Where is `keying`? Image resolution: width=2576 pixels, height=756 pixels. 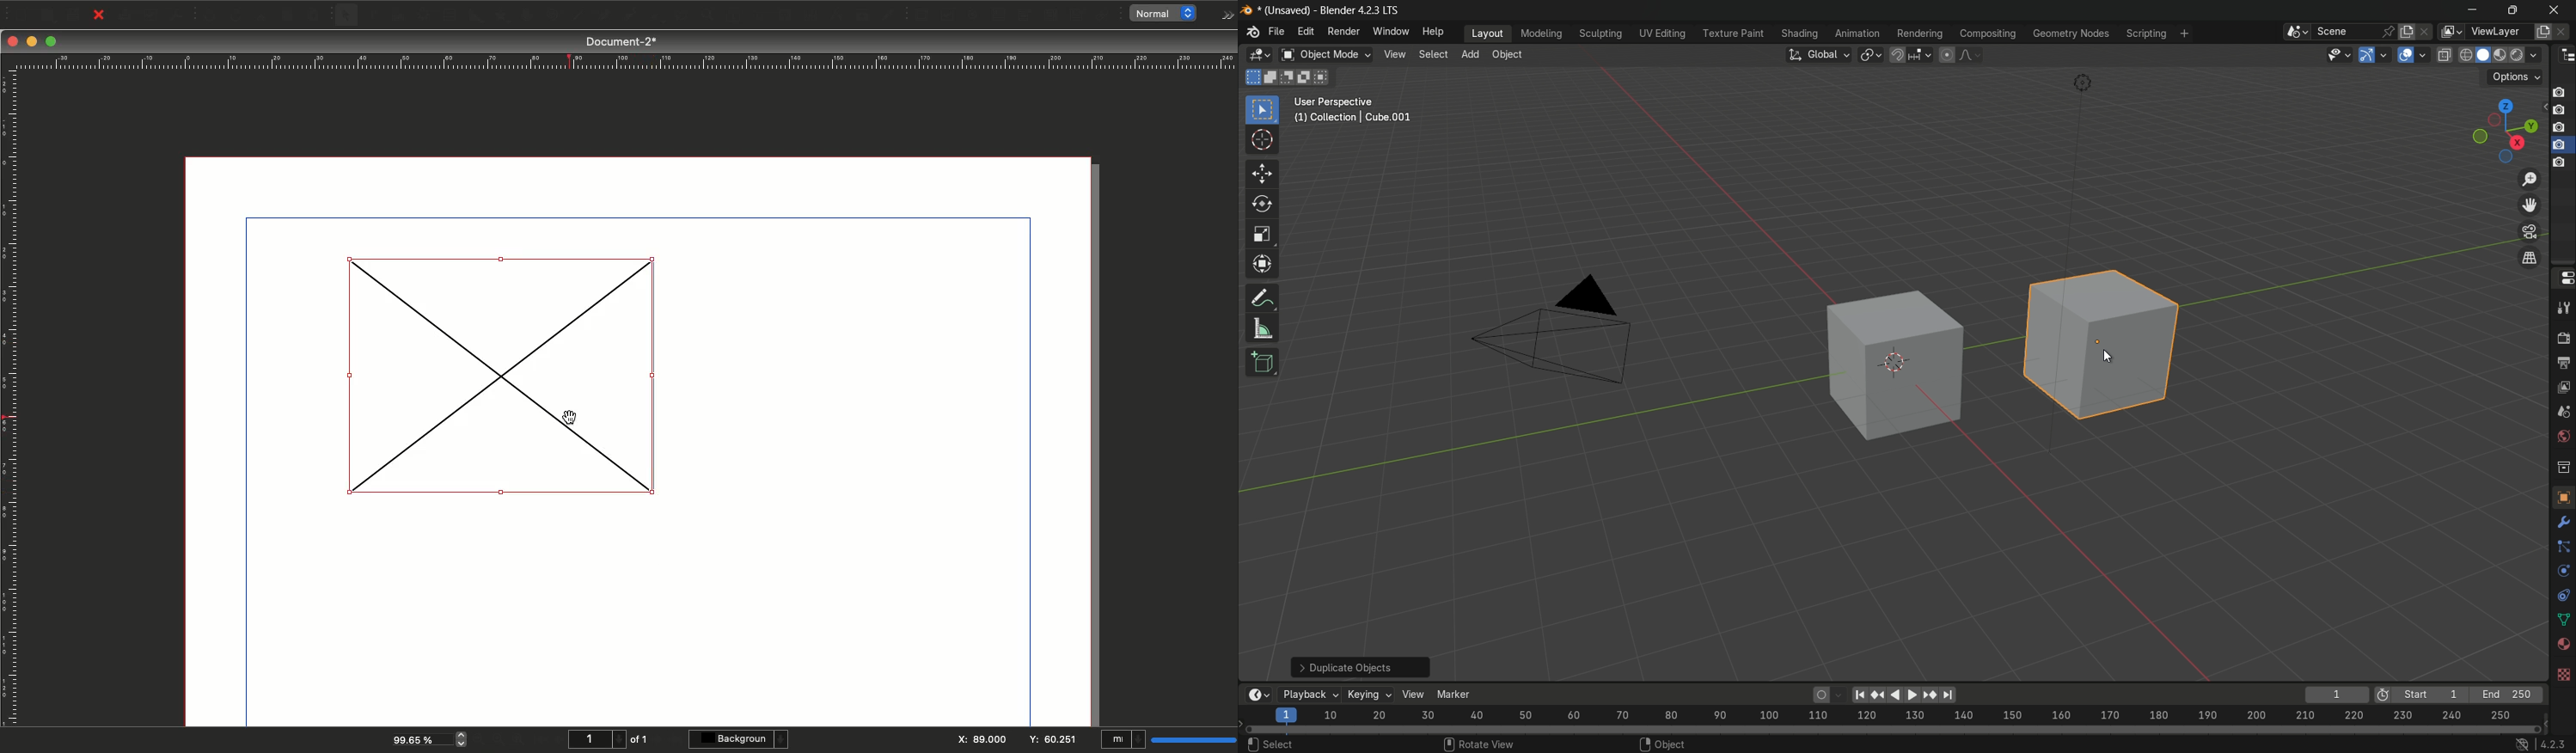 keying is located at coordinates (1369, 694).